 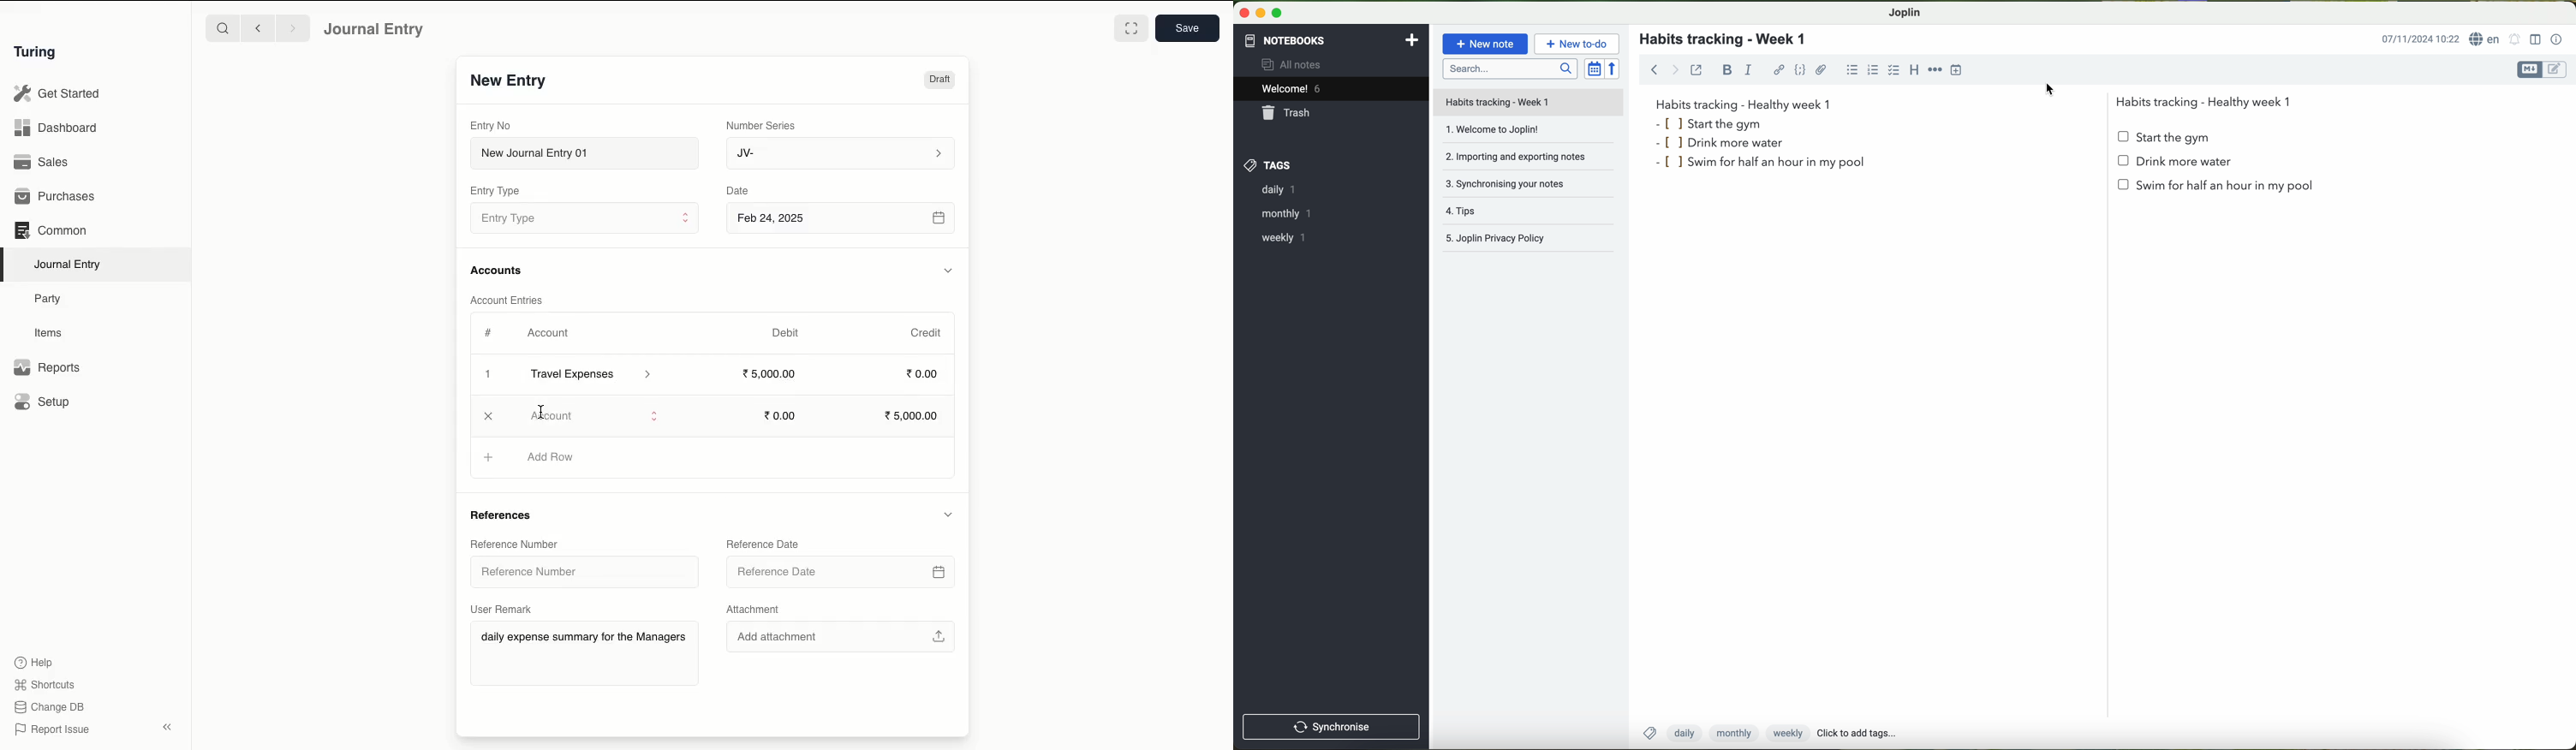 I want to click on attach file, so click(x=1822, y=69).